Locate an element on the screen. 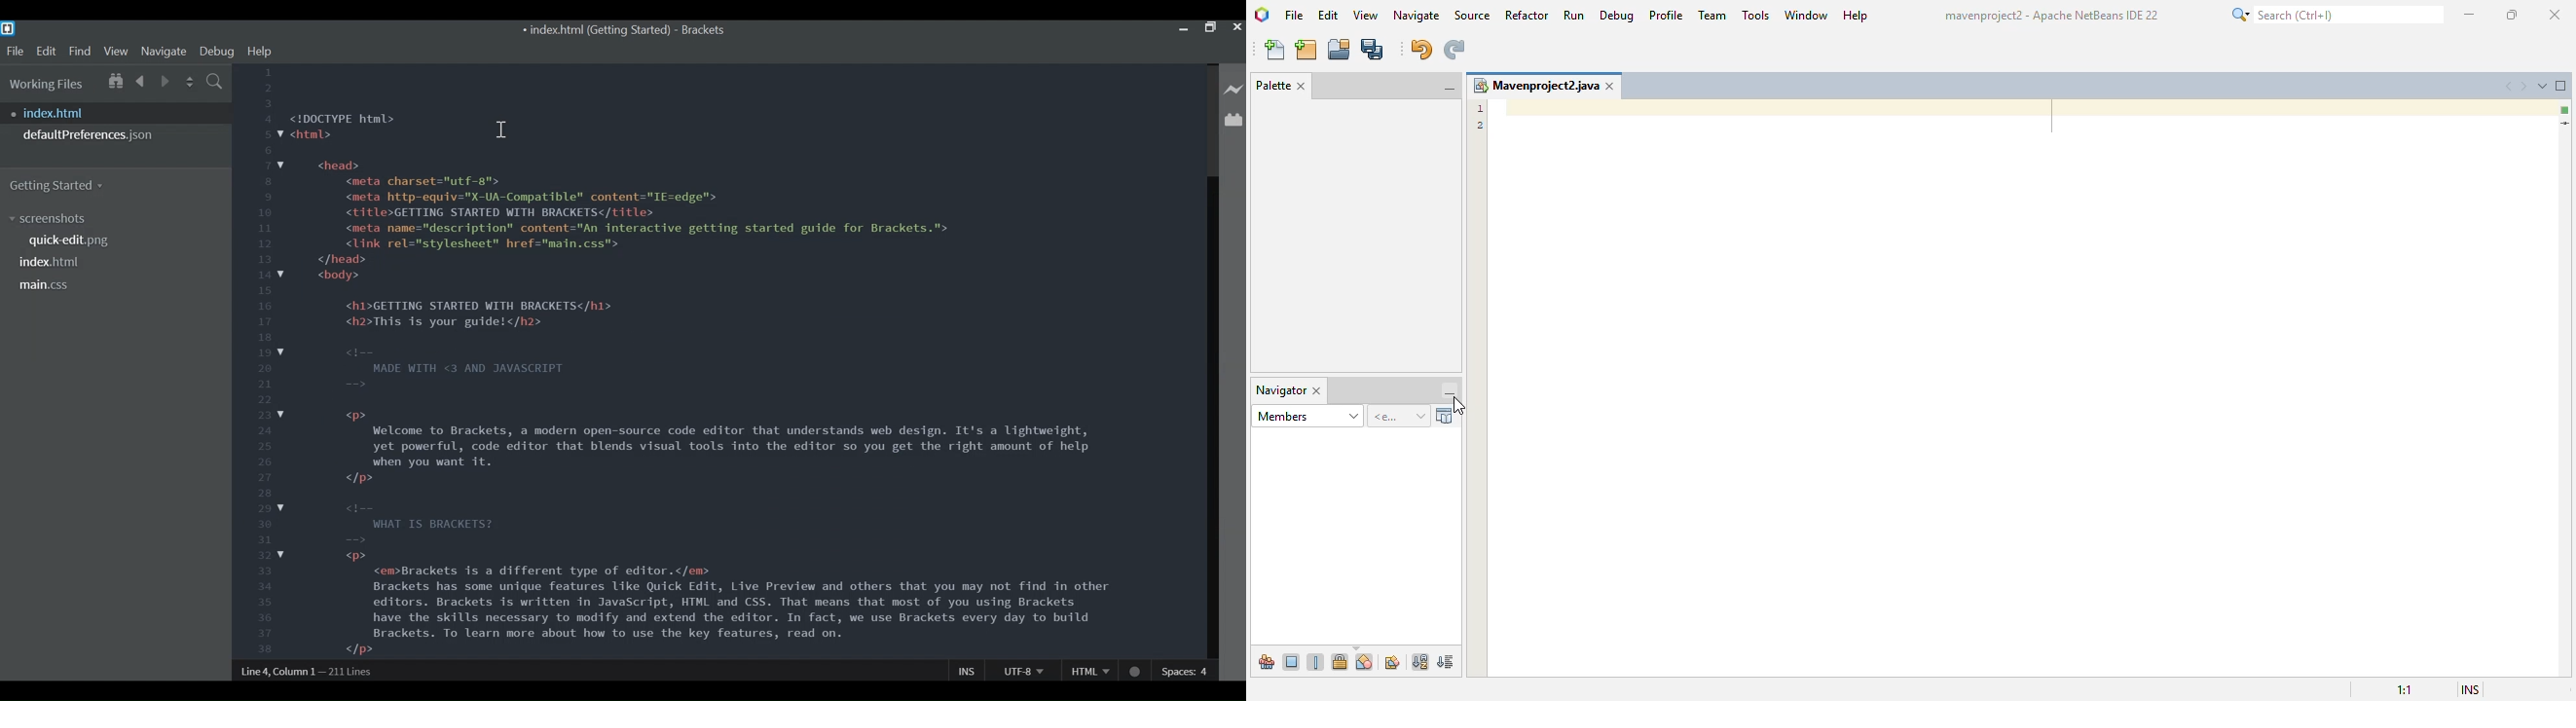 Image resolution: width=2576 pixels, height=728 pixels. full qualified names is located at coordinates (1392, 662).